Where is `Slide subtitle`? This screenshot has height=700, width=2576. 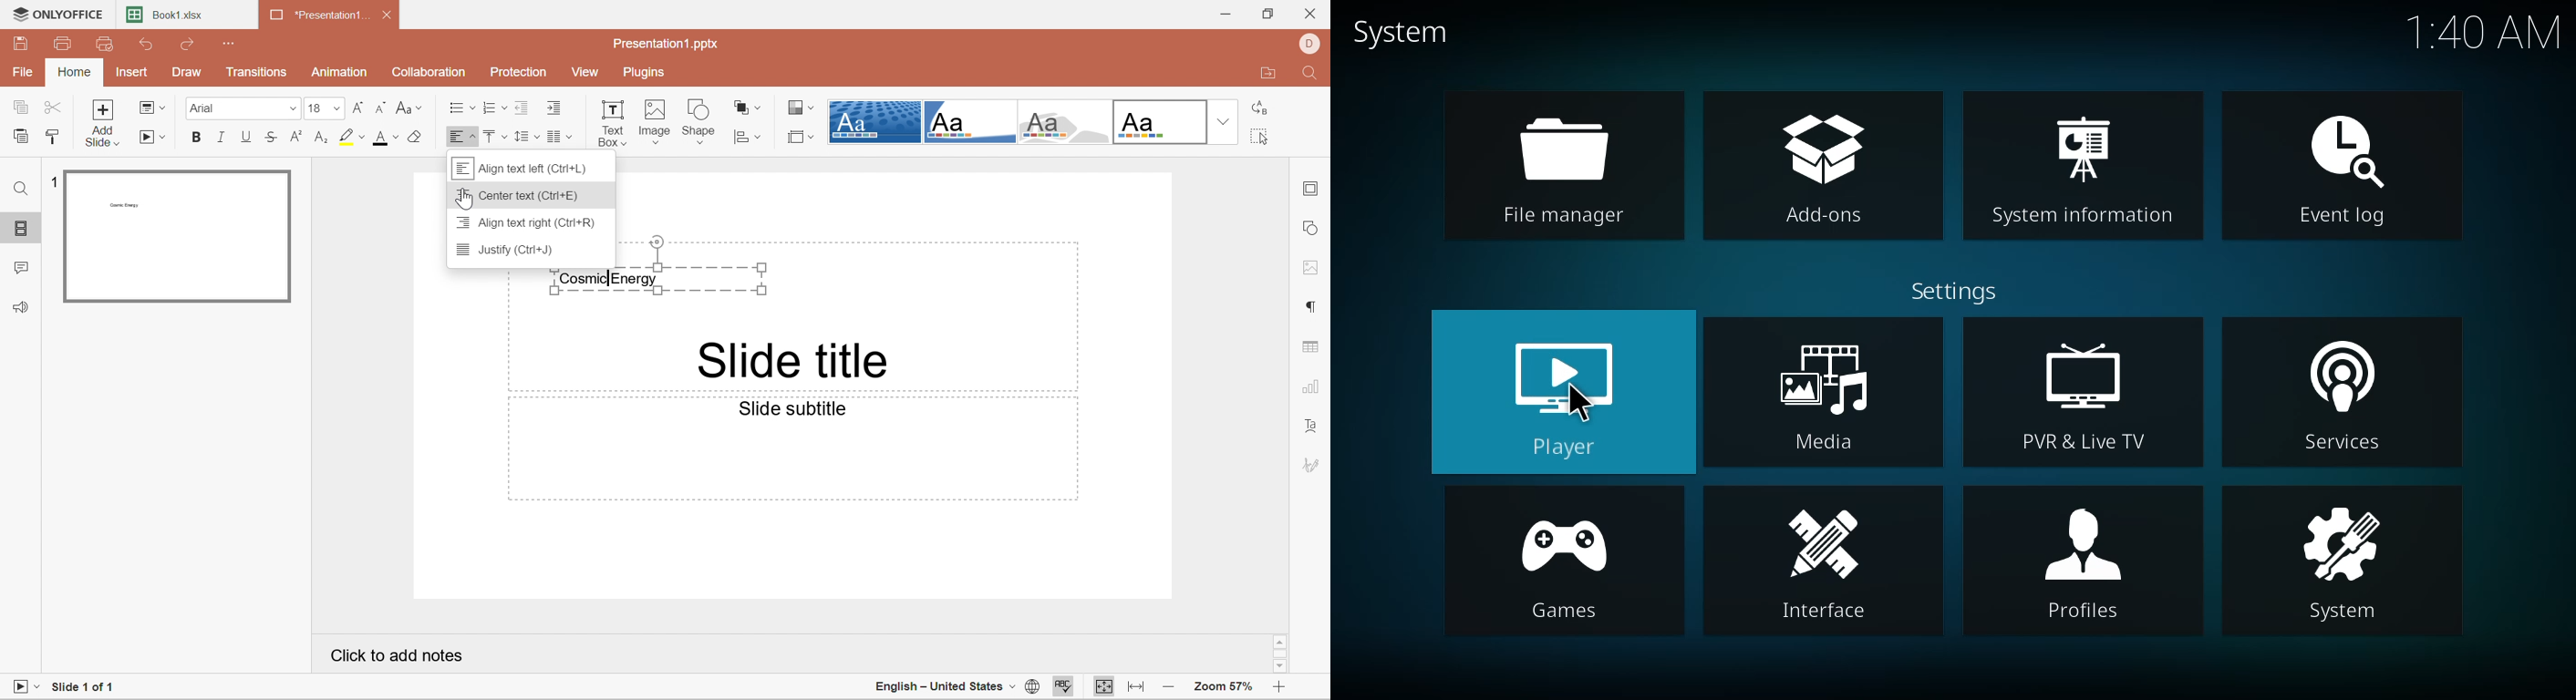 Slide subtitle is located at coordinates (797, 410).